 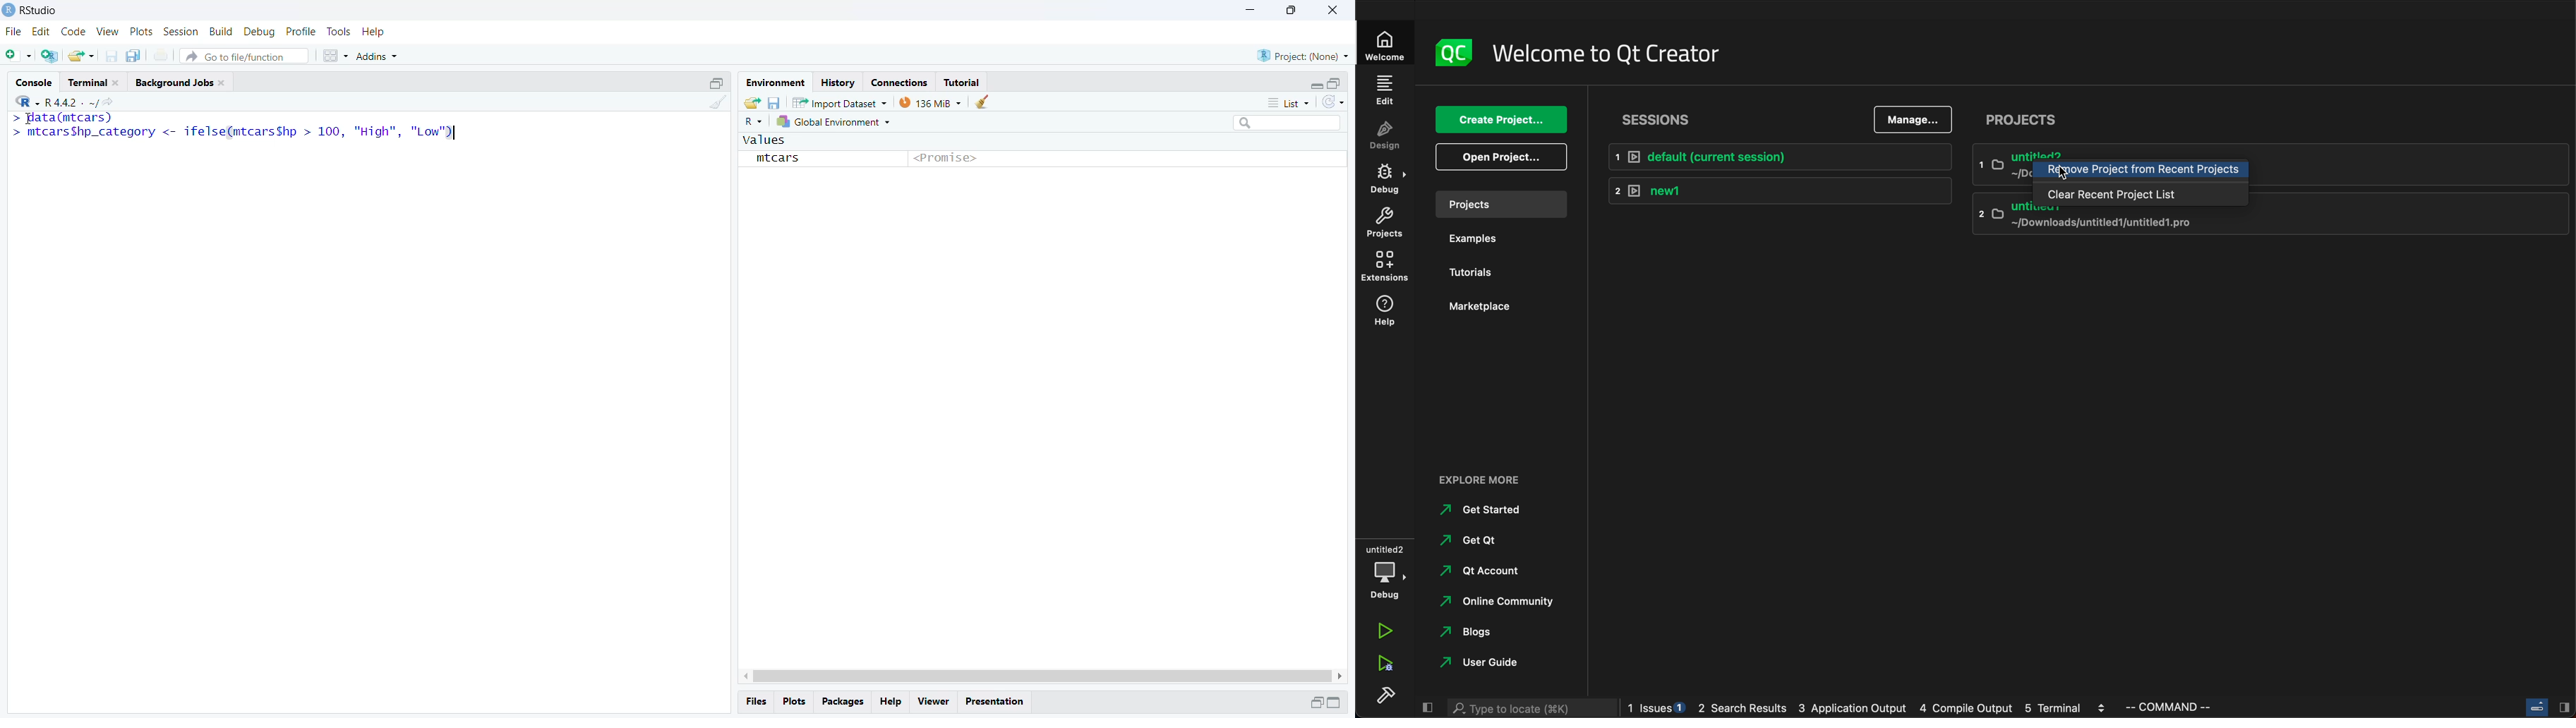 I want to click on Files, so click(x=759, y=701).